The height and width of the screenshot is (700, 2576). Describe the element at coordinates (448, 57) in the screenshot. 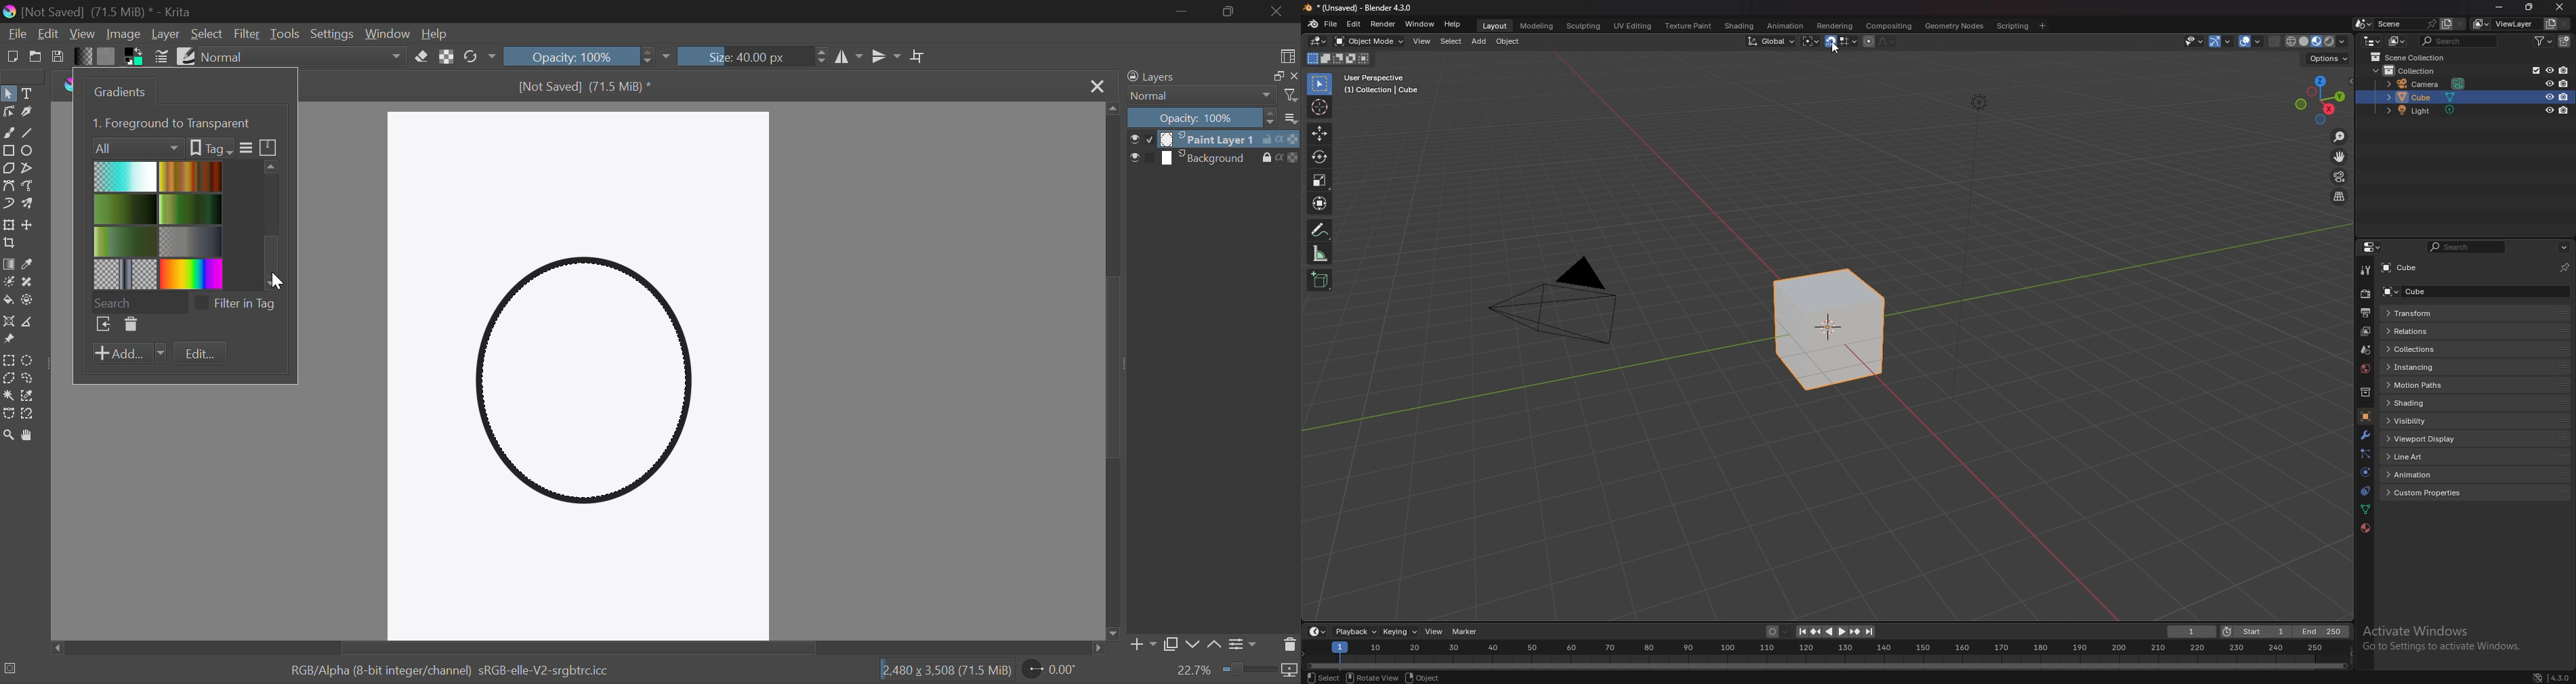

I see `Lock Alpha` at that location.